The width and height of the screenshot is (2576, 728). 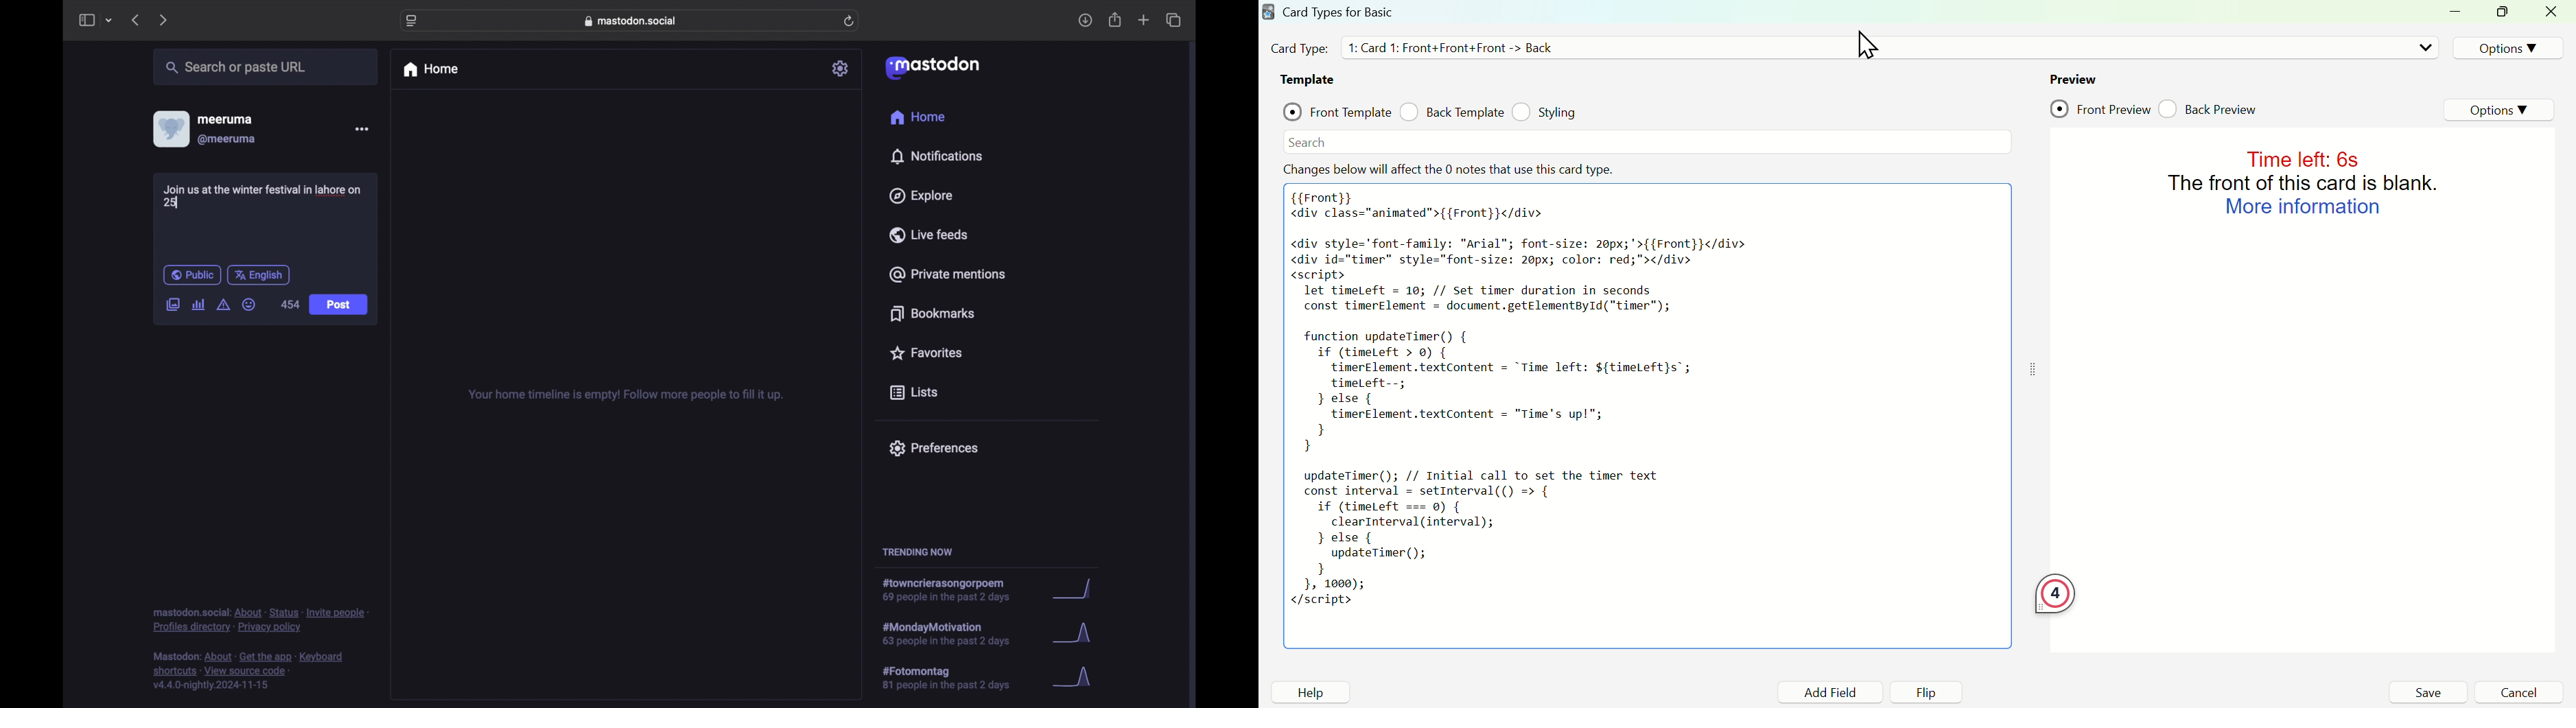 I want to click on mastodon, so click(x=931, y=67).